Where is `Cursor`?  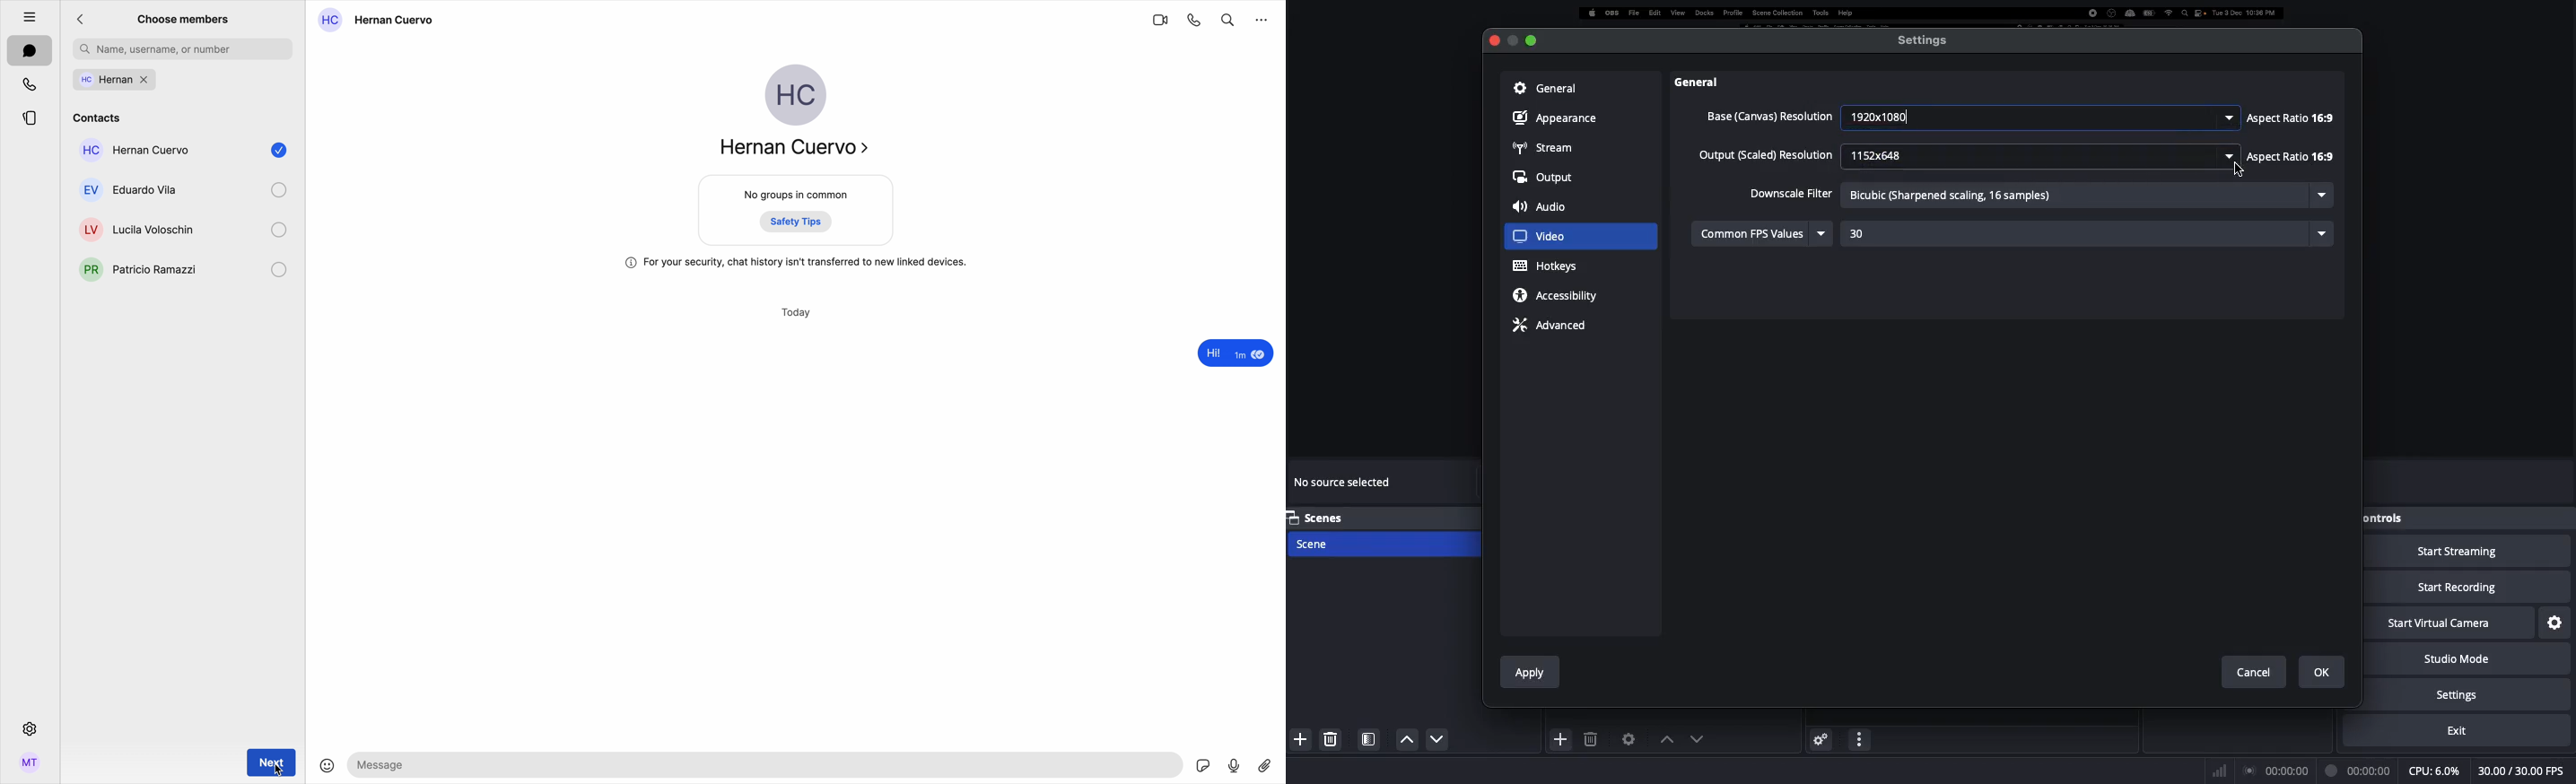 Cursor is located at coordinates (2233, 169).